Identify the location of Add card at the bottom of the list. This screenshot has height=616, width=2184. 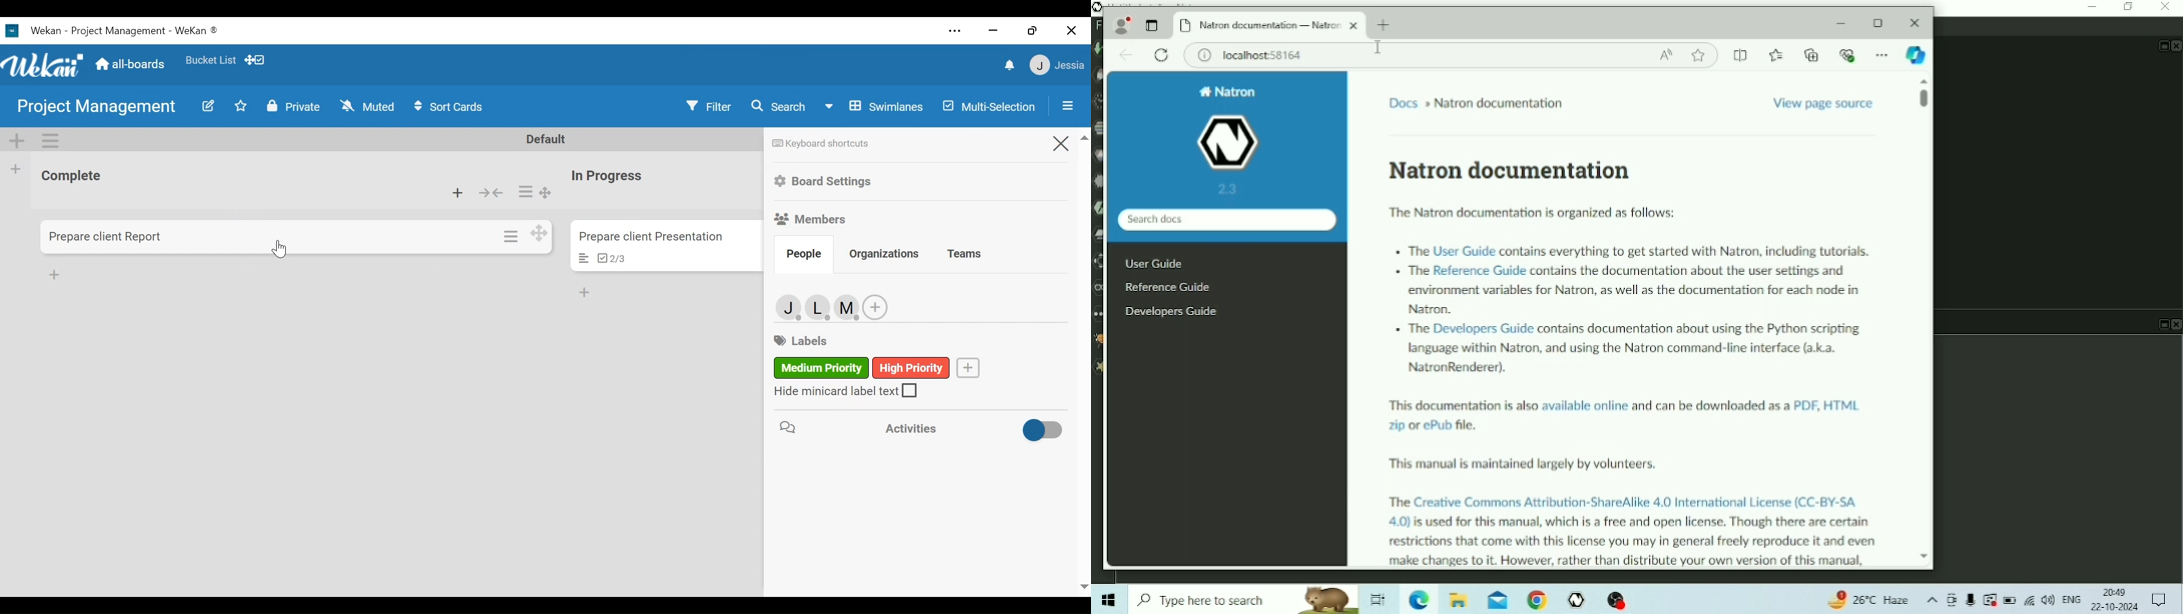
(585, 293).